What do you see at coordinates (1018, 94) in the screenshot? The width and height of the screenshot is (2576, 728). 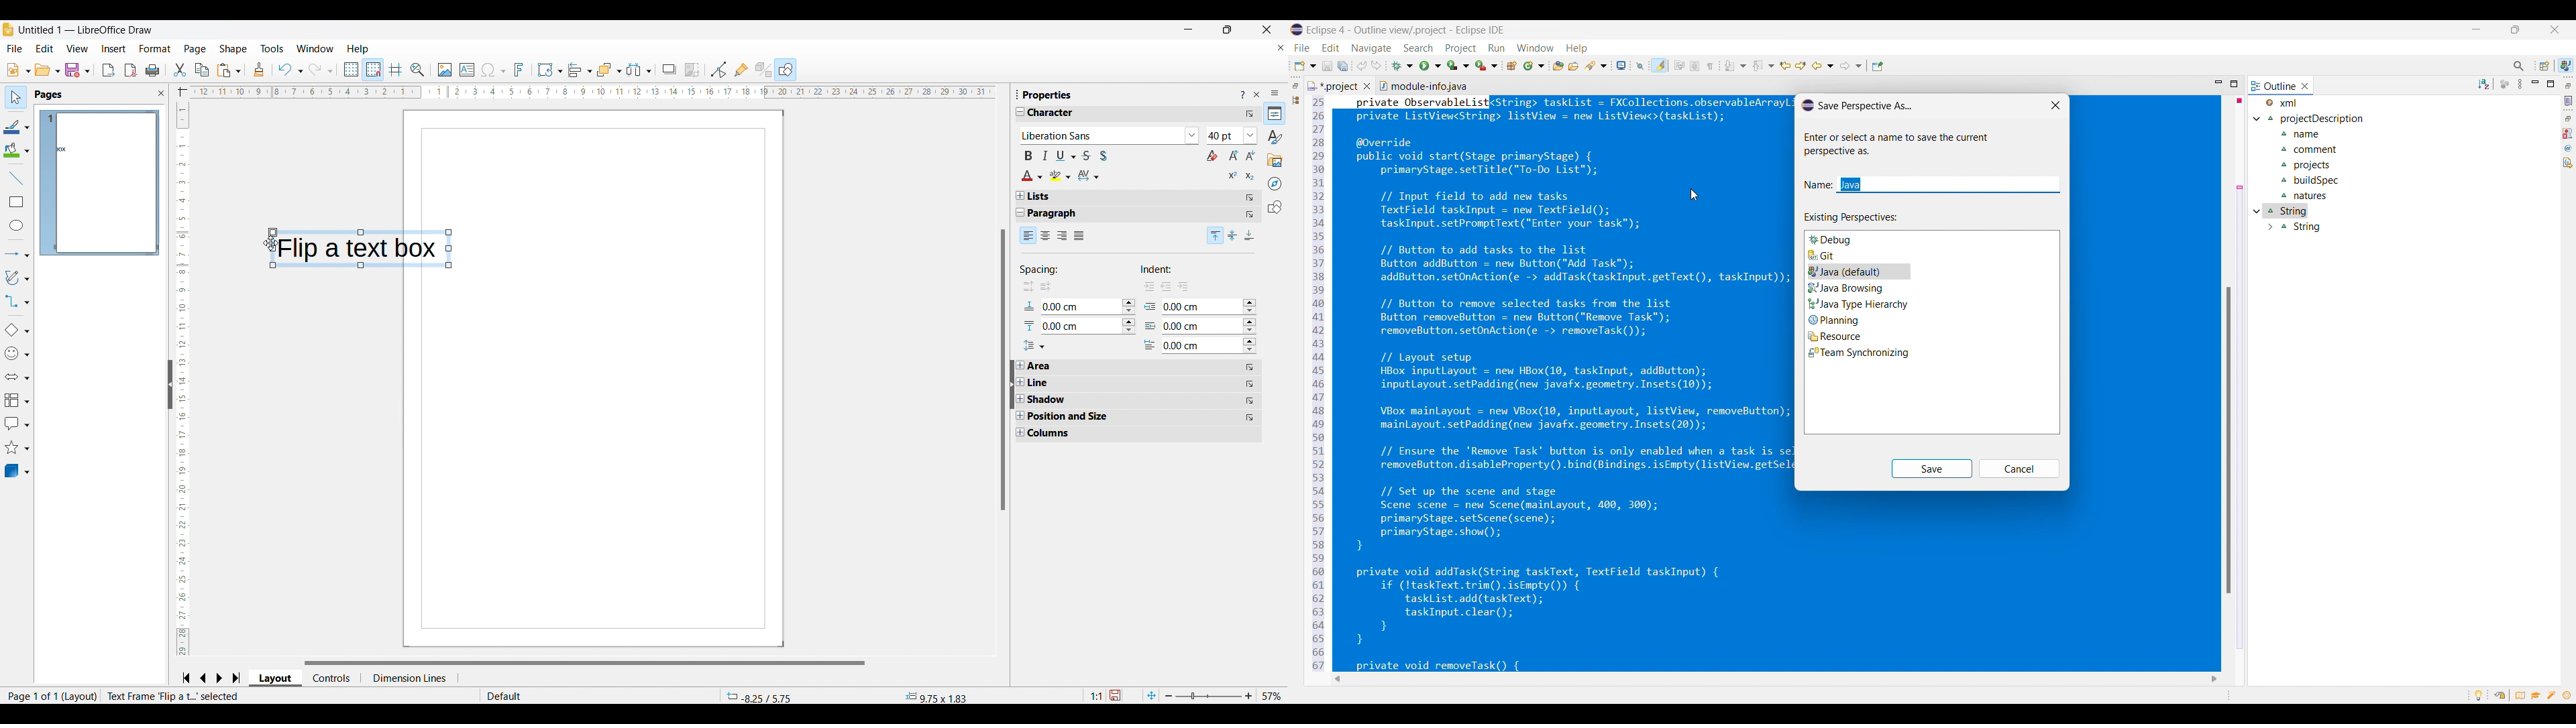 I see `Change dimensions of sidebar` at bounding box center [1018, 94].